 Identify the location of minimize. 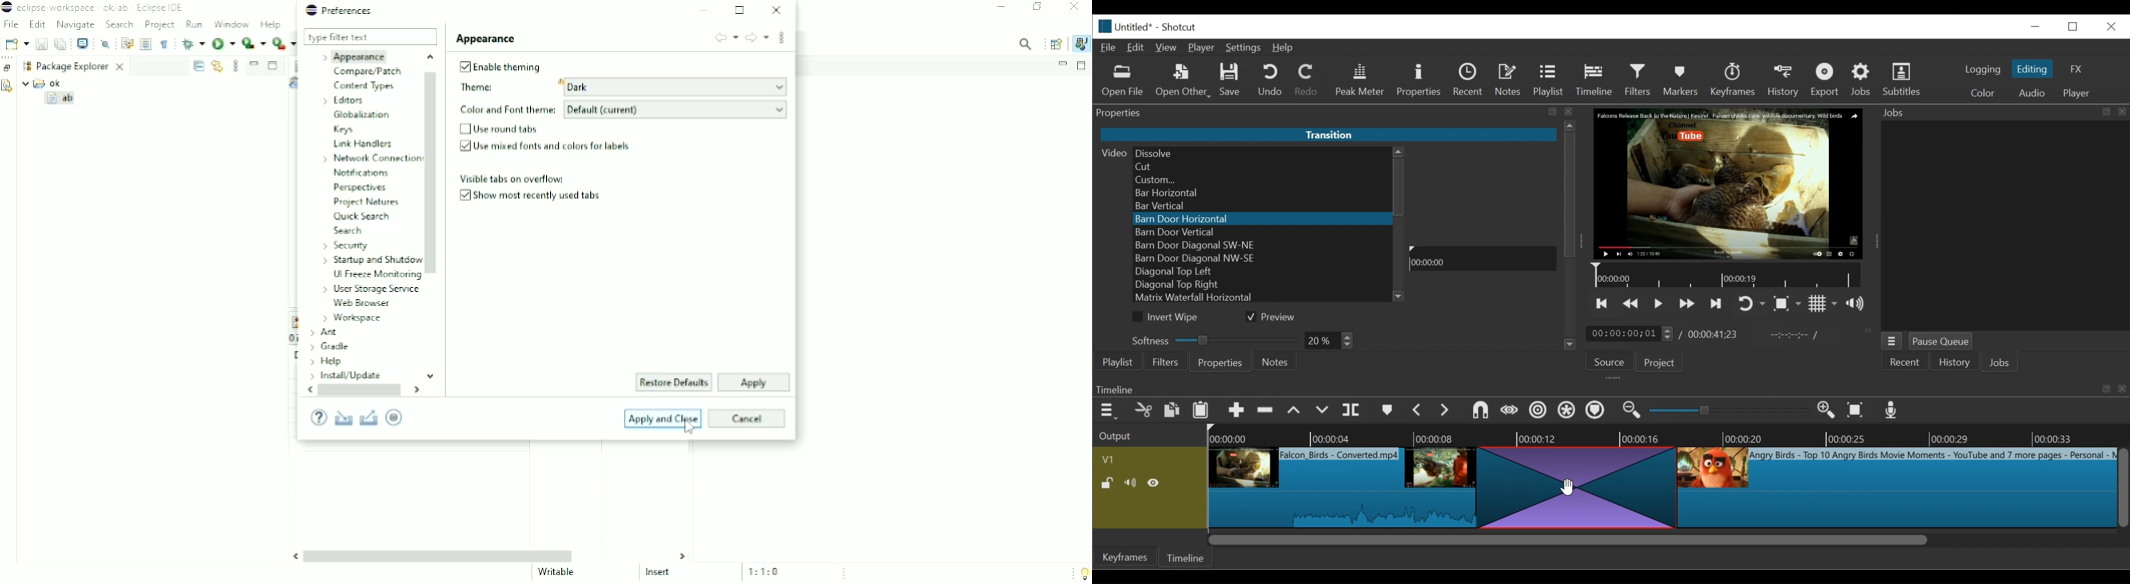
(2035, 27).